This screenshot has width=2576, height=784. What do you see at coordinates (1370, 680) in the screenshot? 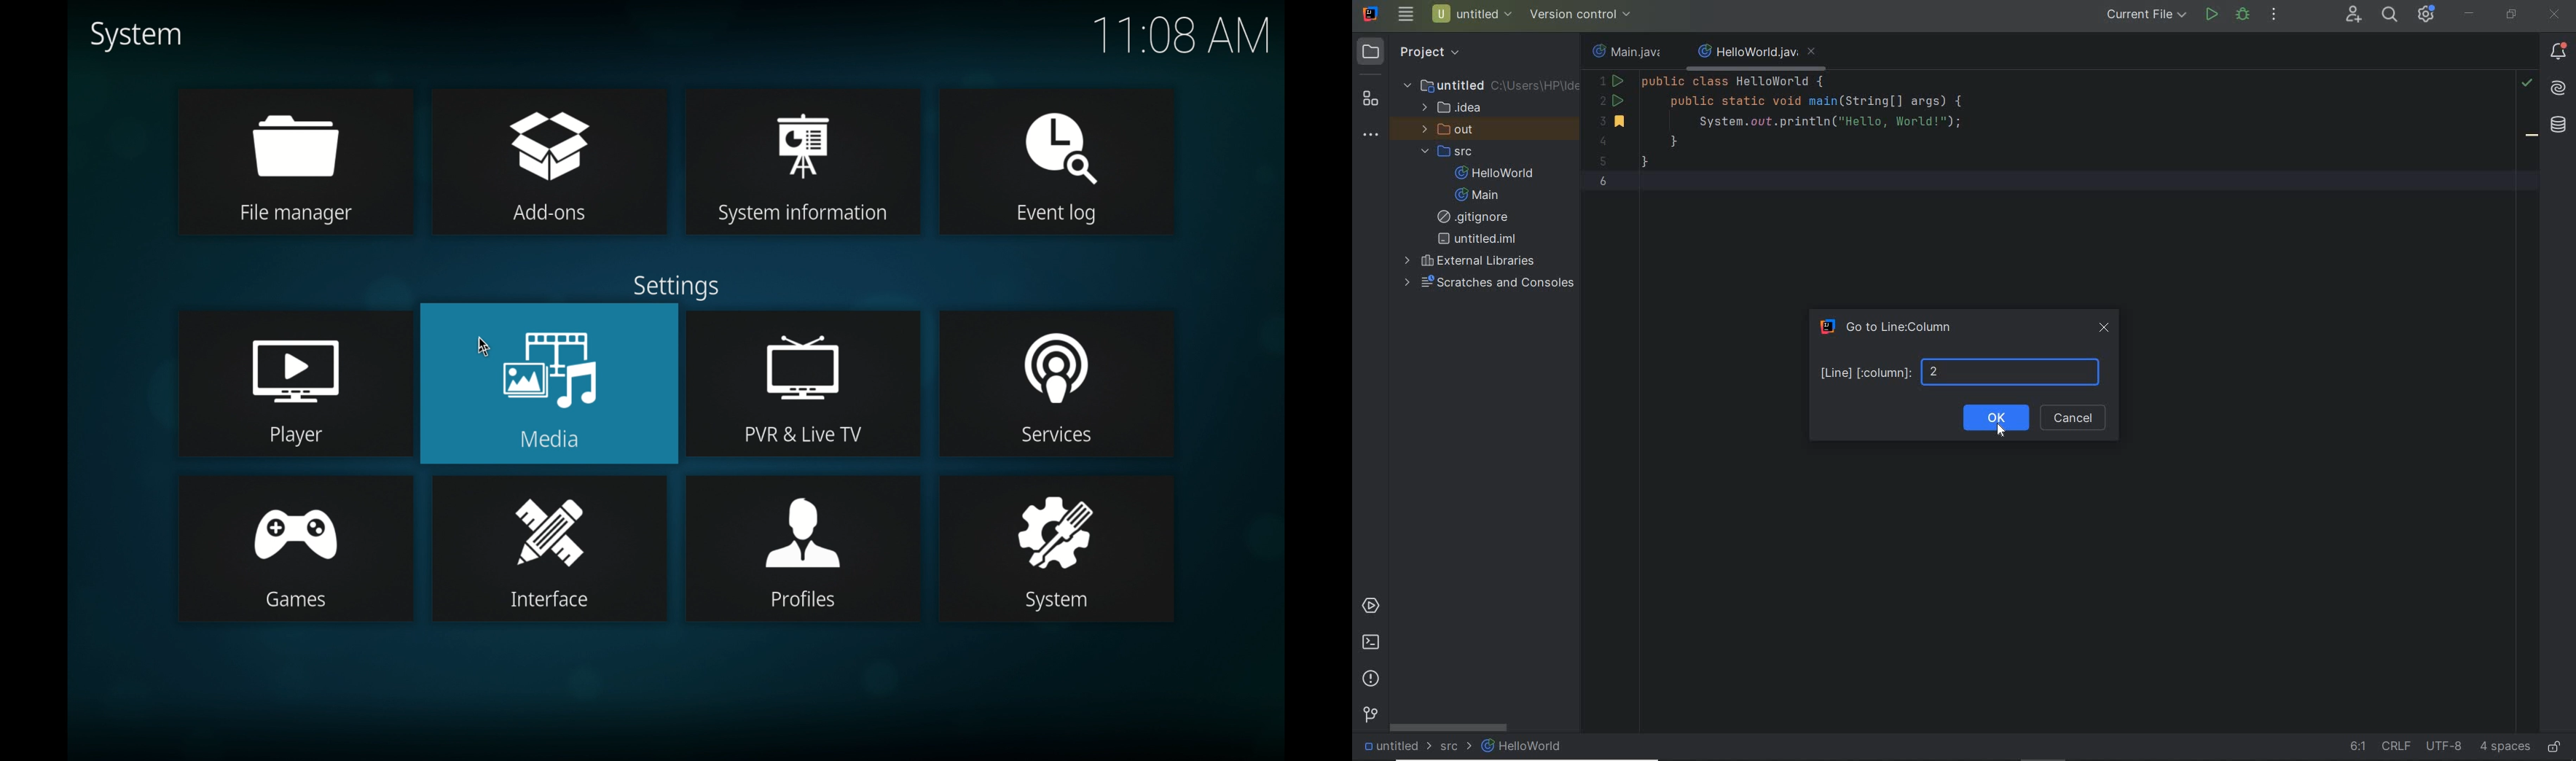
I see `problems` at bounding box center [1370, 680].